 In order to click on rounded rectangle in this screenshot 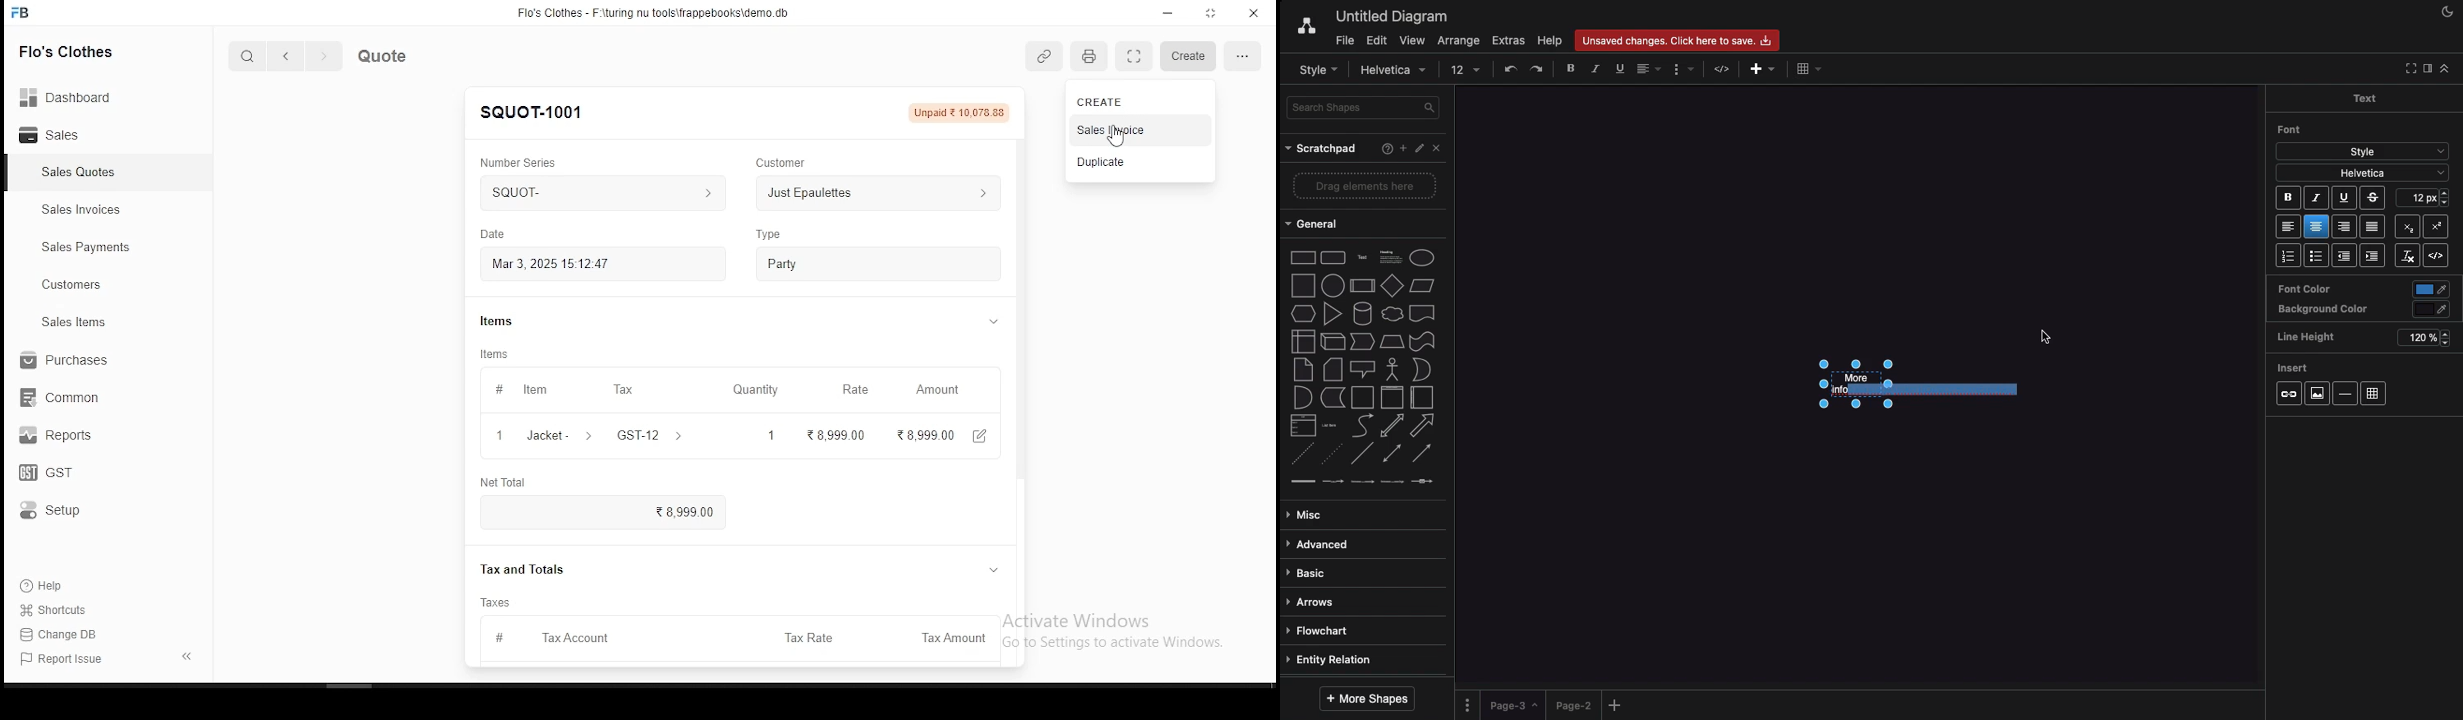, I will do `click(1333, 256)`.